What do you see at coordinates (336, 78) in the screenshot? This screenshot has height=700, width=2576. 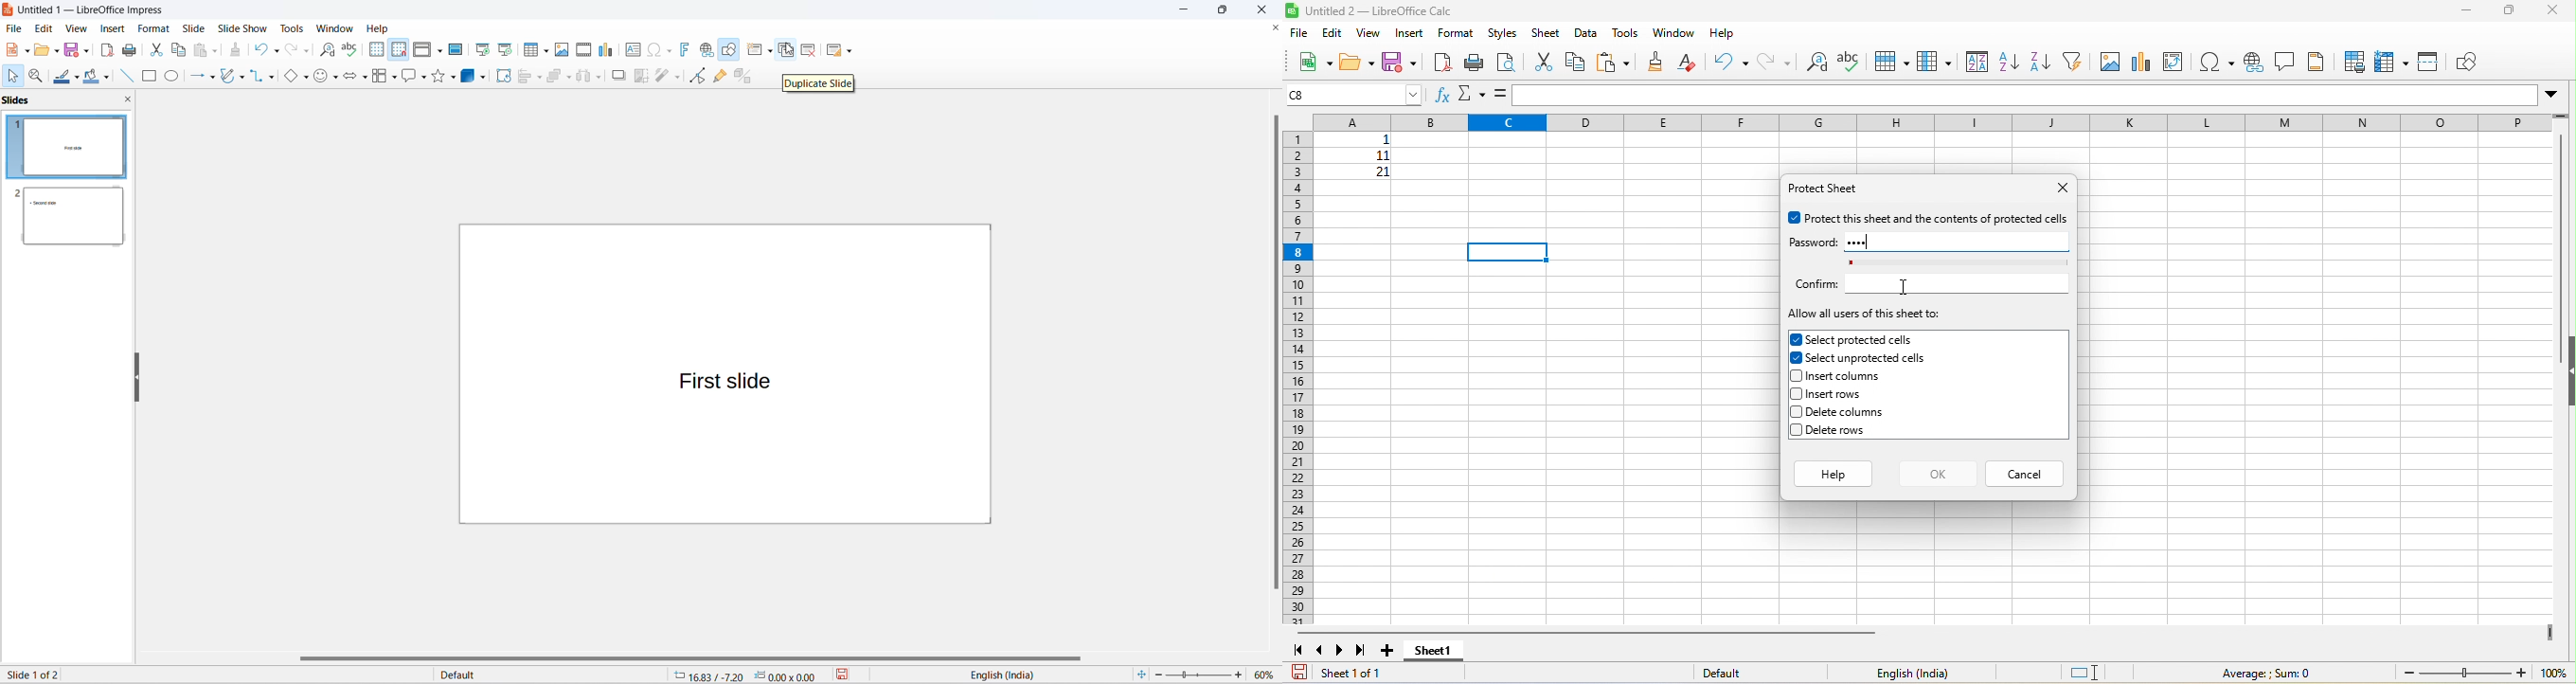 I see `symbol shapes options` at bounding box center [336, 78].